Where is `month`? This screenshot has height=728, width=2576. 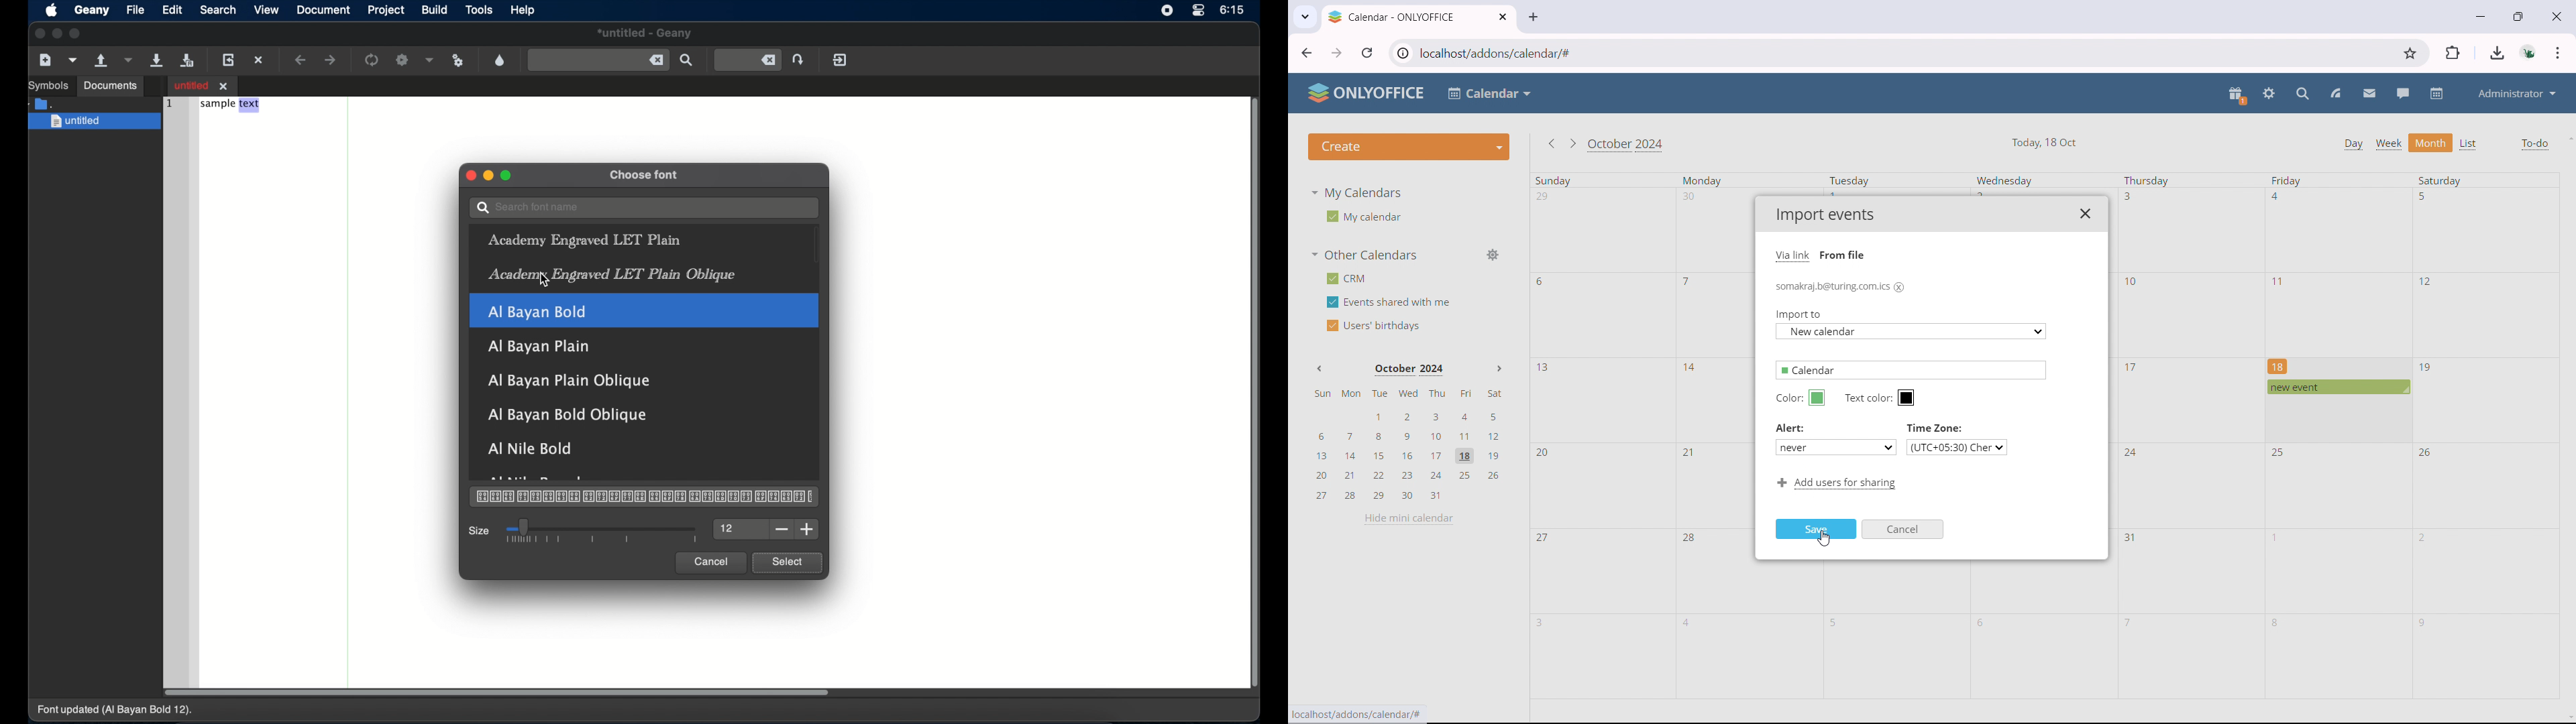
month is located at coordinates (2431, 143).